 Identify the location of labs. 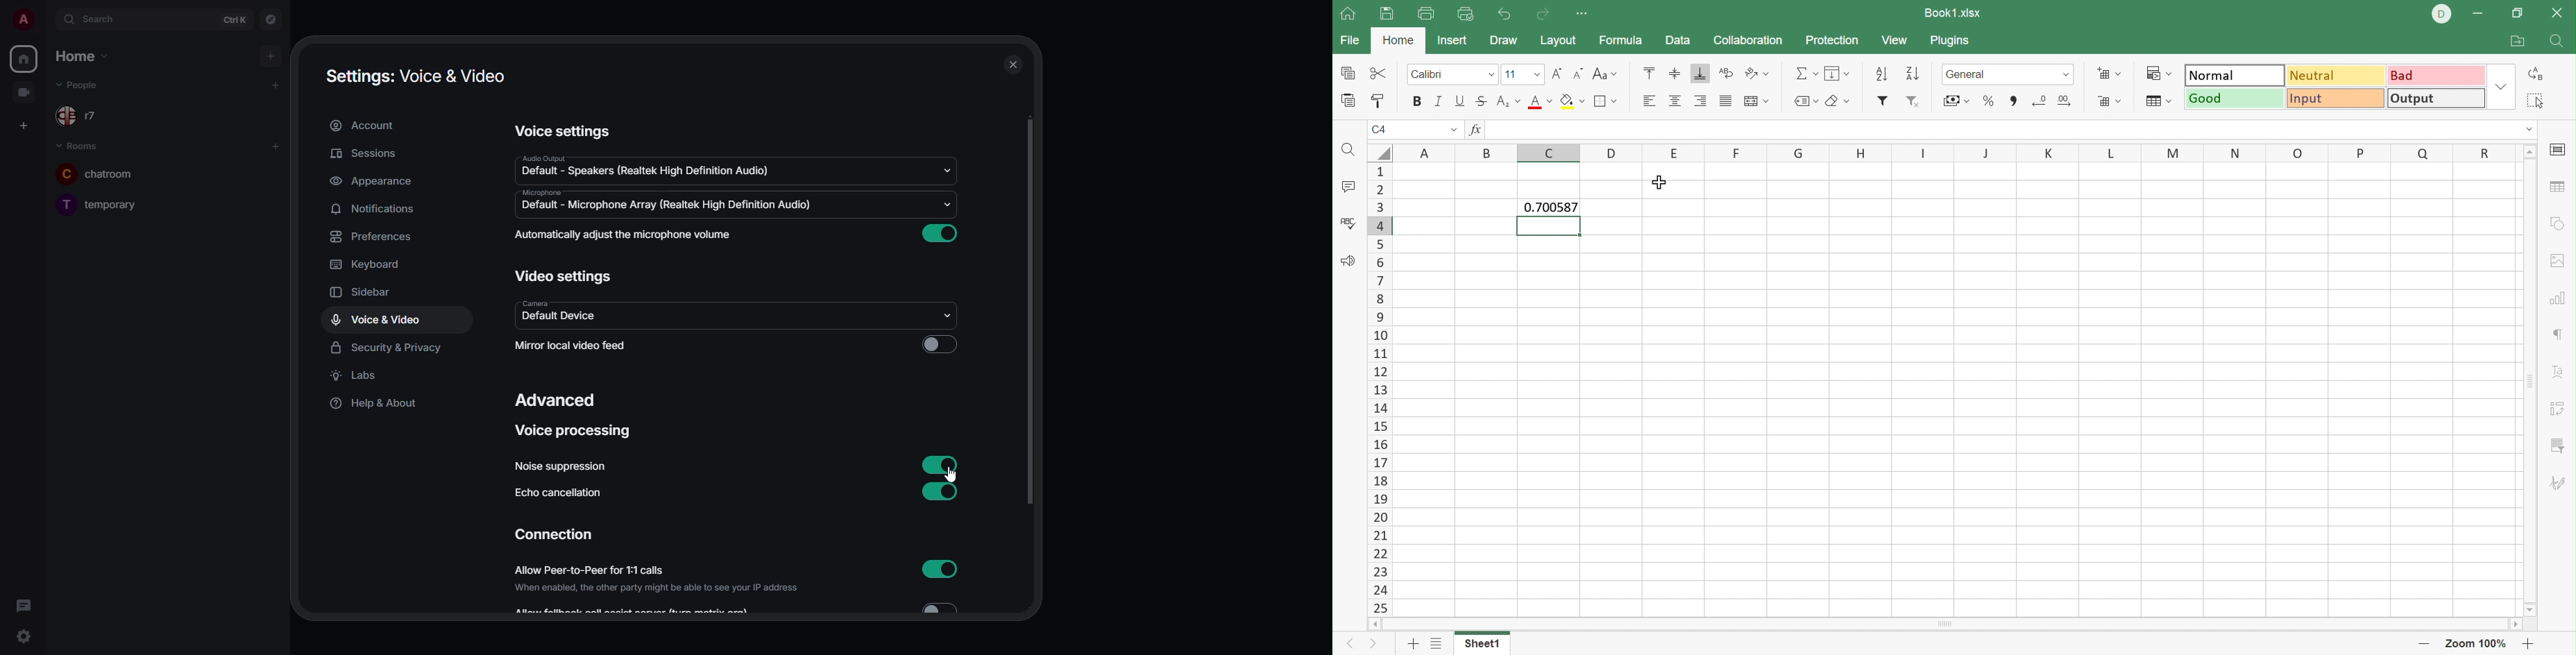
(356, 377).